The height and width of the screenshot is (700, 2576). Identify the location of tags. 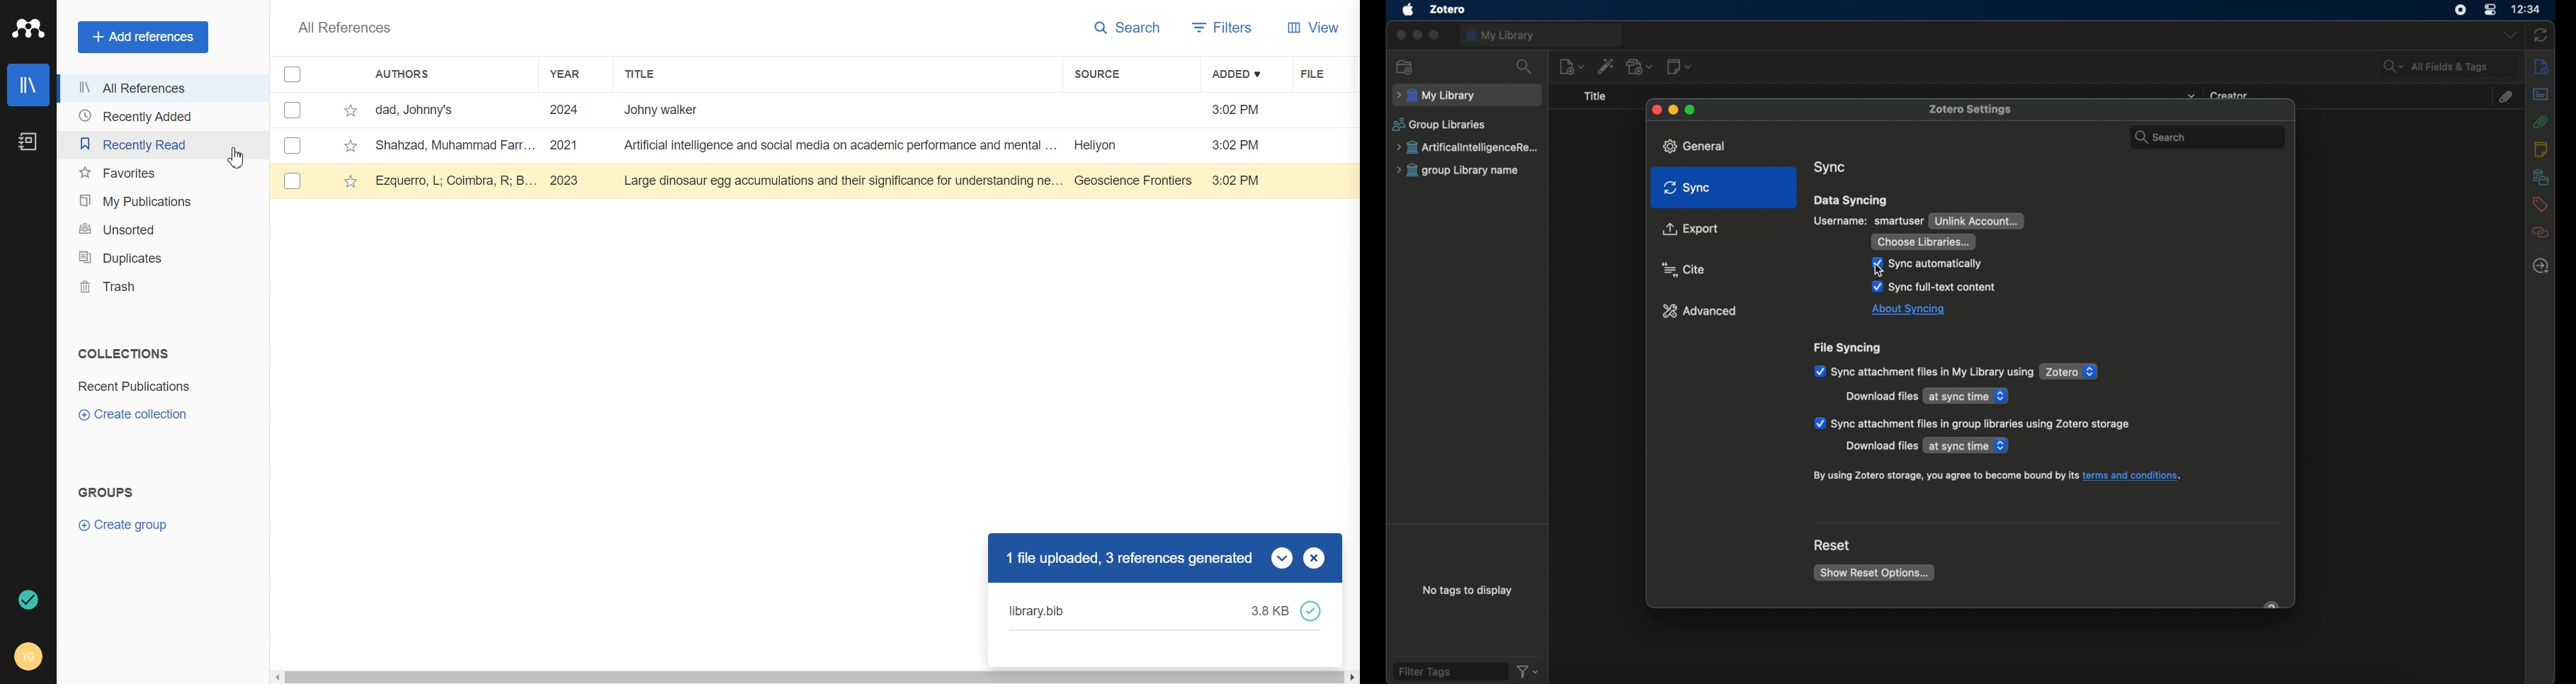
(2539, 205).